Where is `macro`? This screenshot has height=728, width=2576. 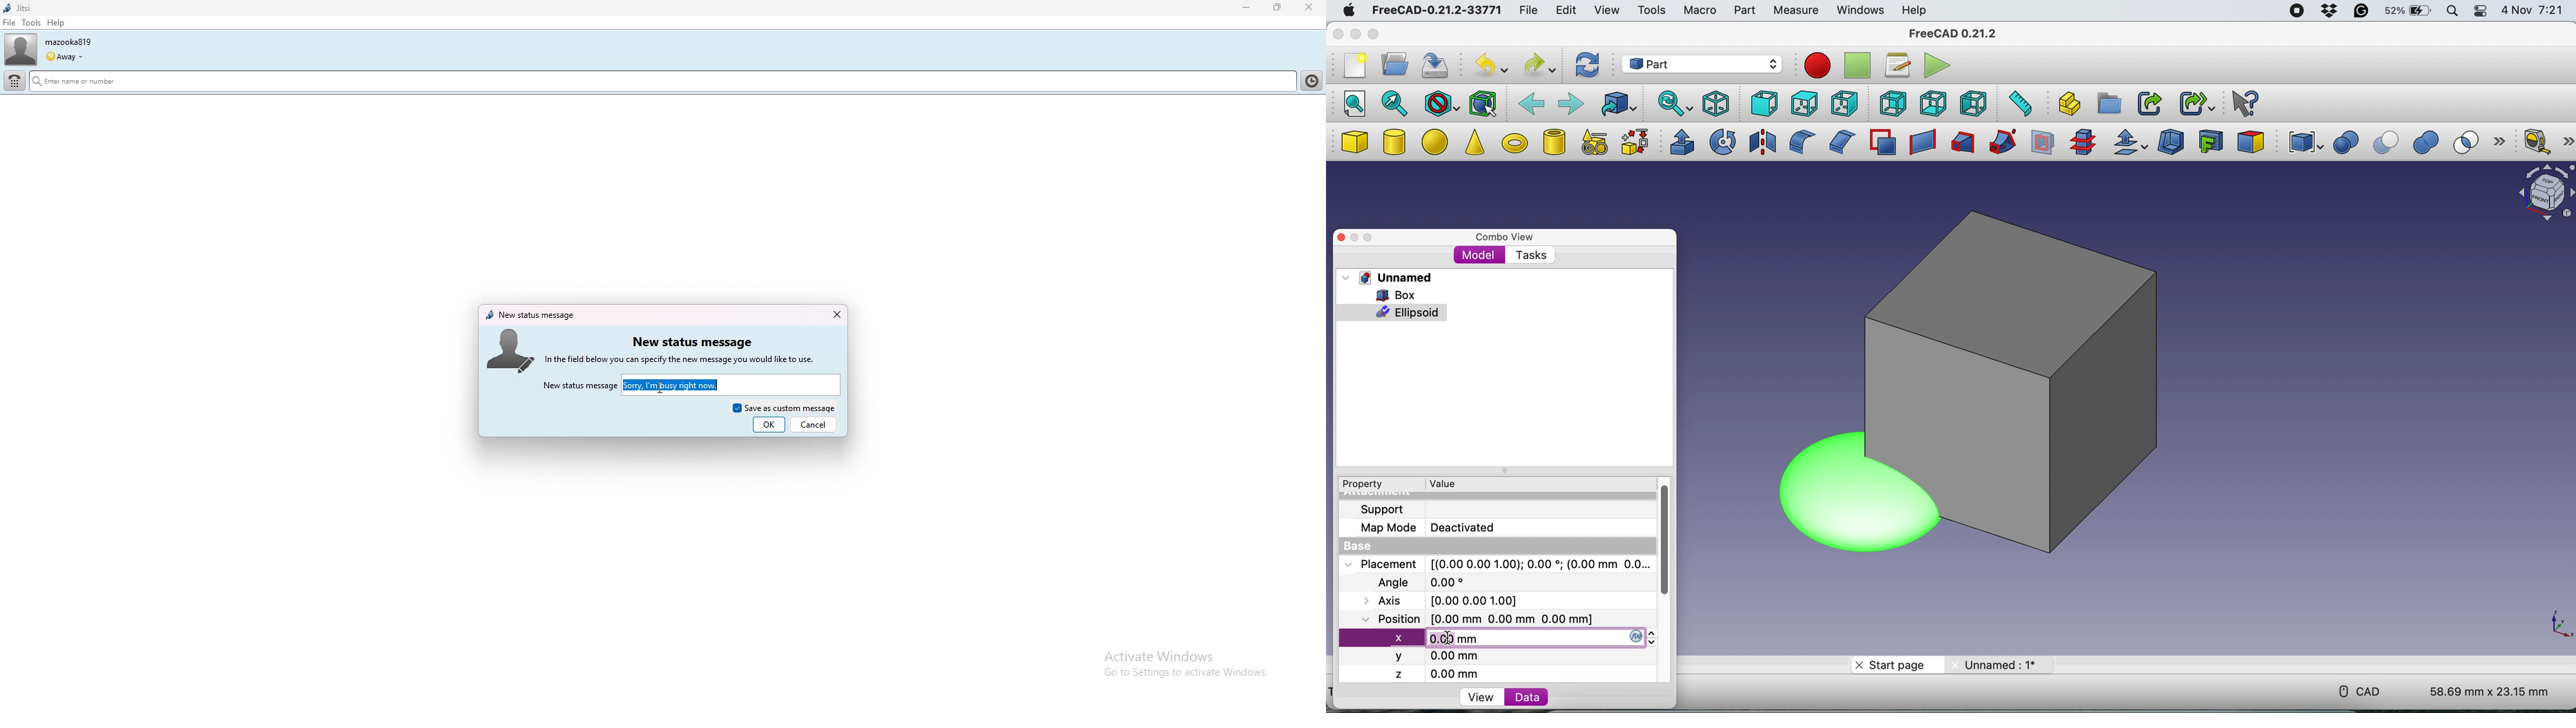
macro is located at coordinates (1700, 11).